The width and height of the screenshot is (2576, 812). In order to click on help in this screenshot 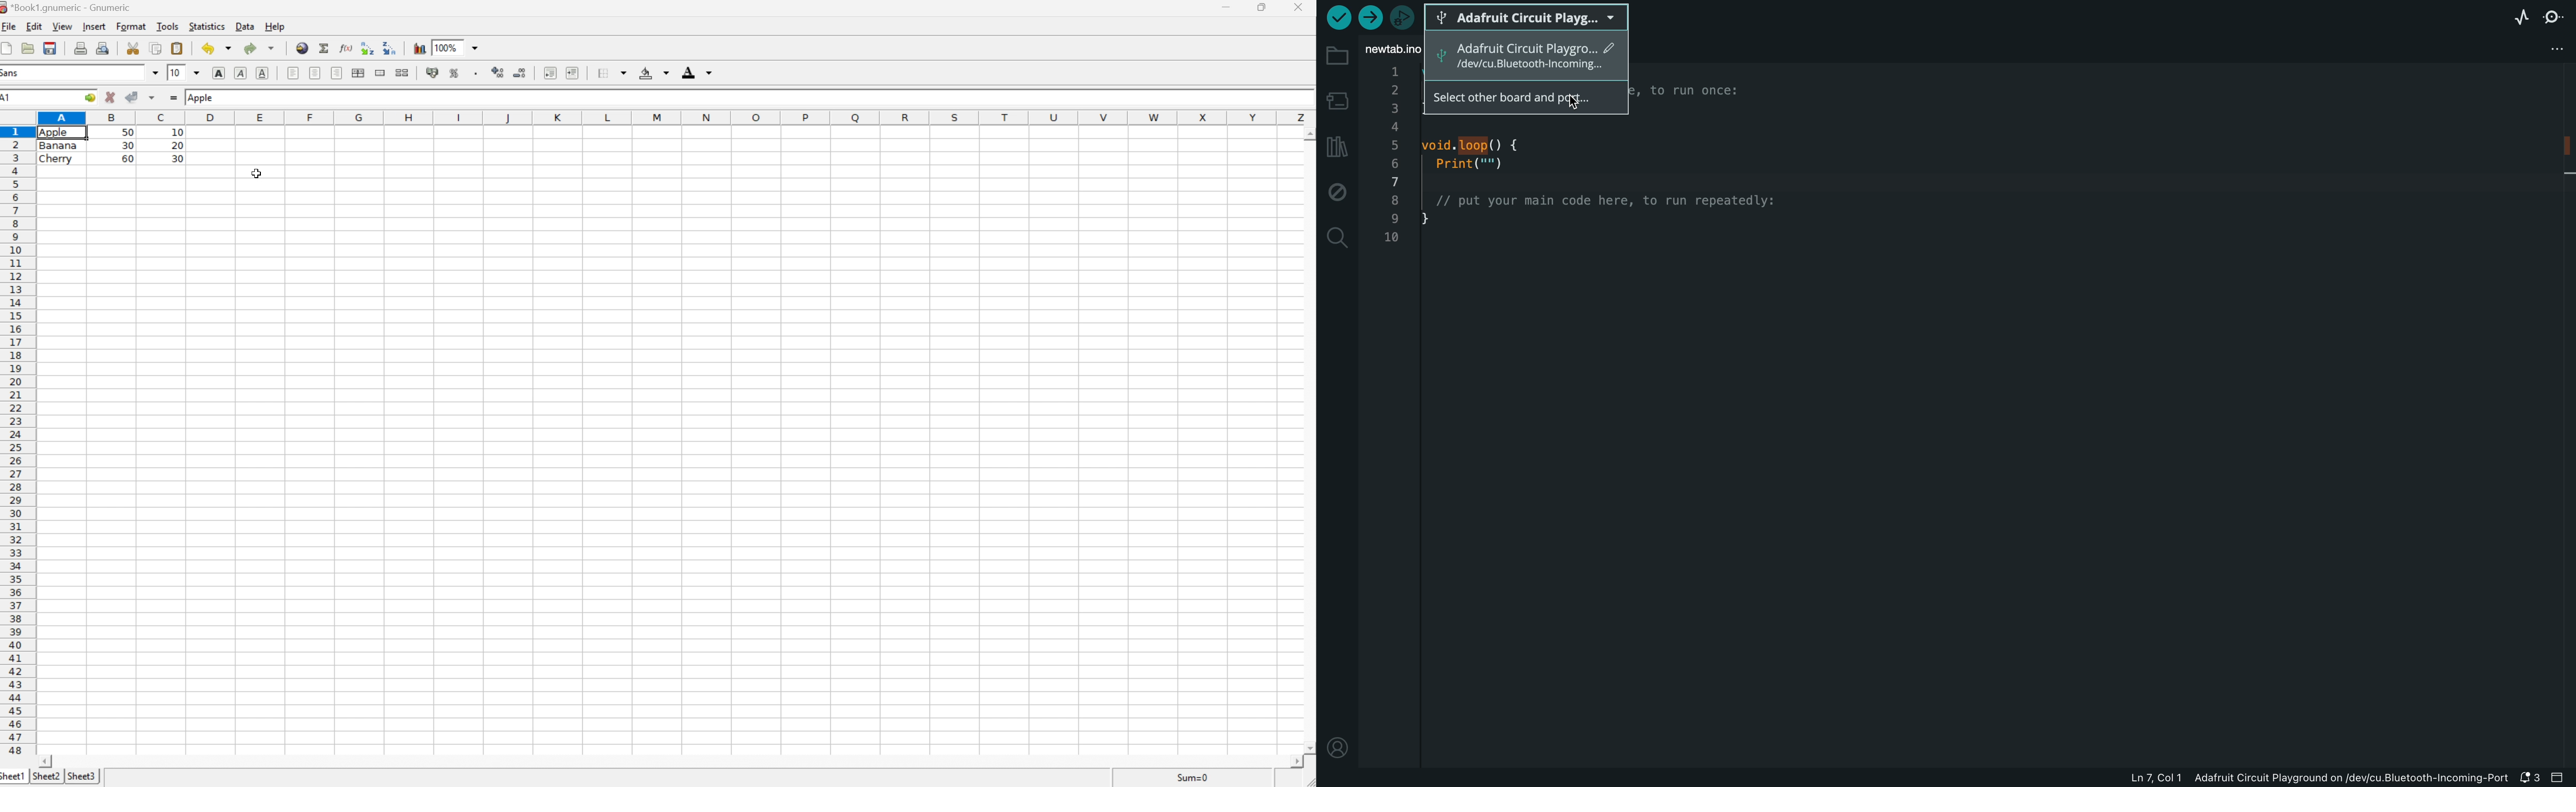, I will do `click(274, 26)`.